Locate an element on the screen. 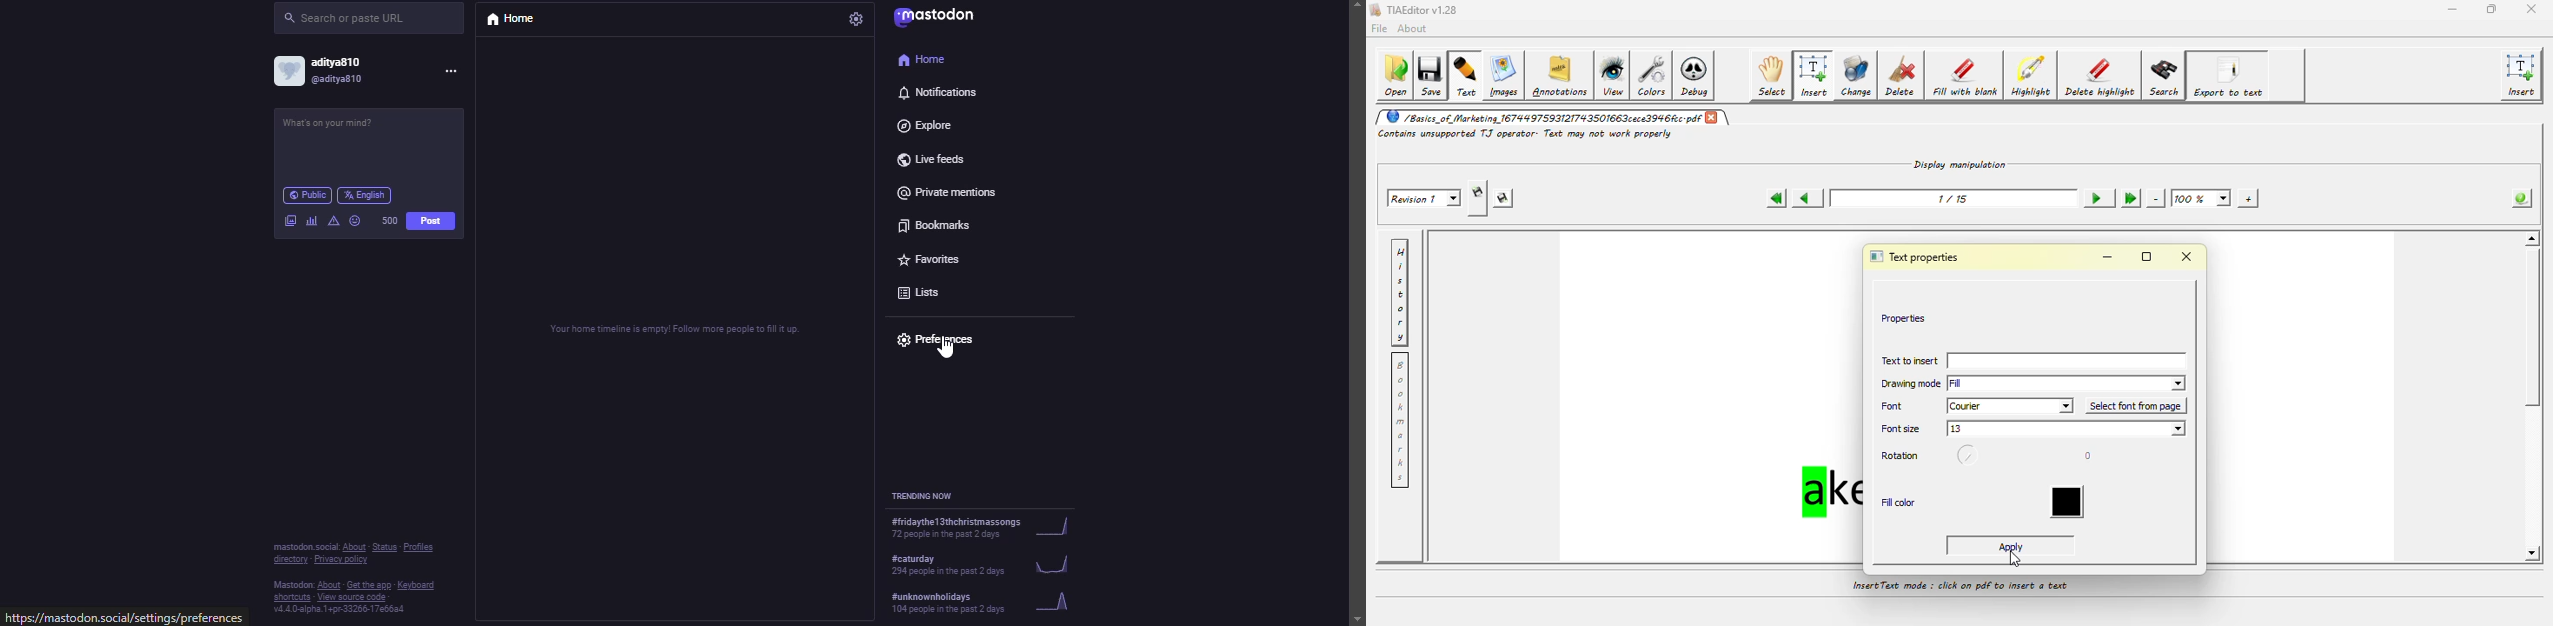 The height and width of the screenshot is (644, 2576). home is located at coordinates (924, 59).